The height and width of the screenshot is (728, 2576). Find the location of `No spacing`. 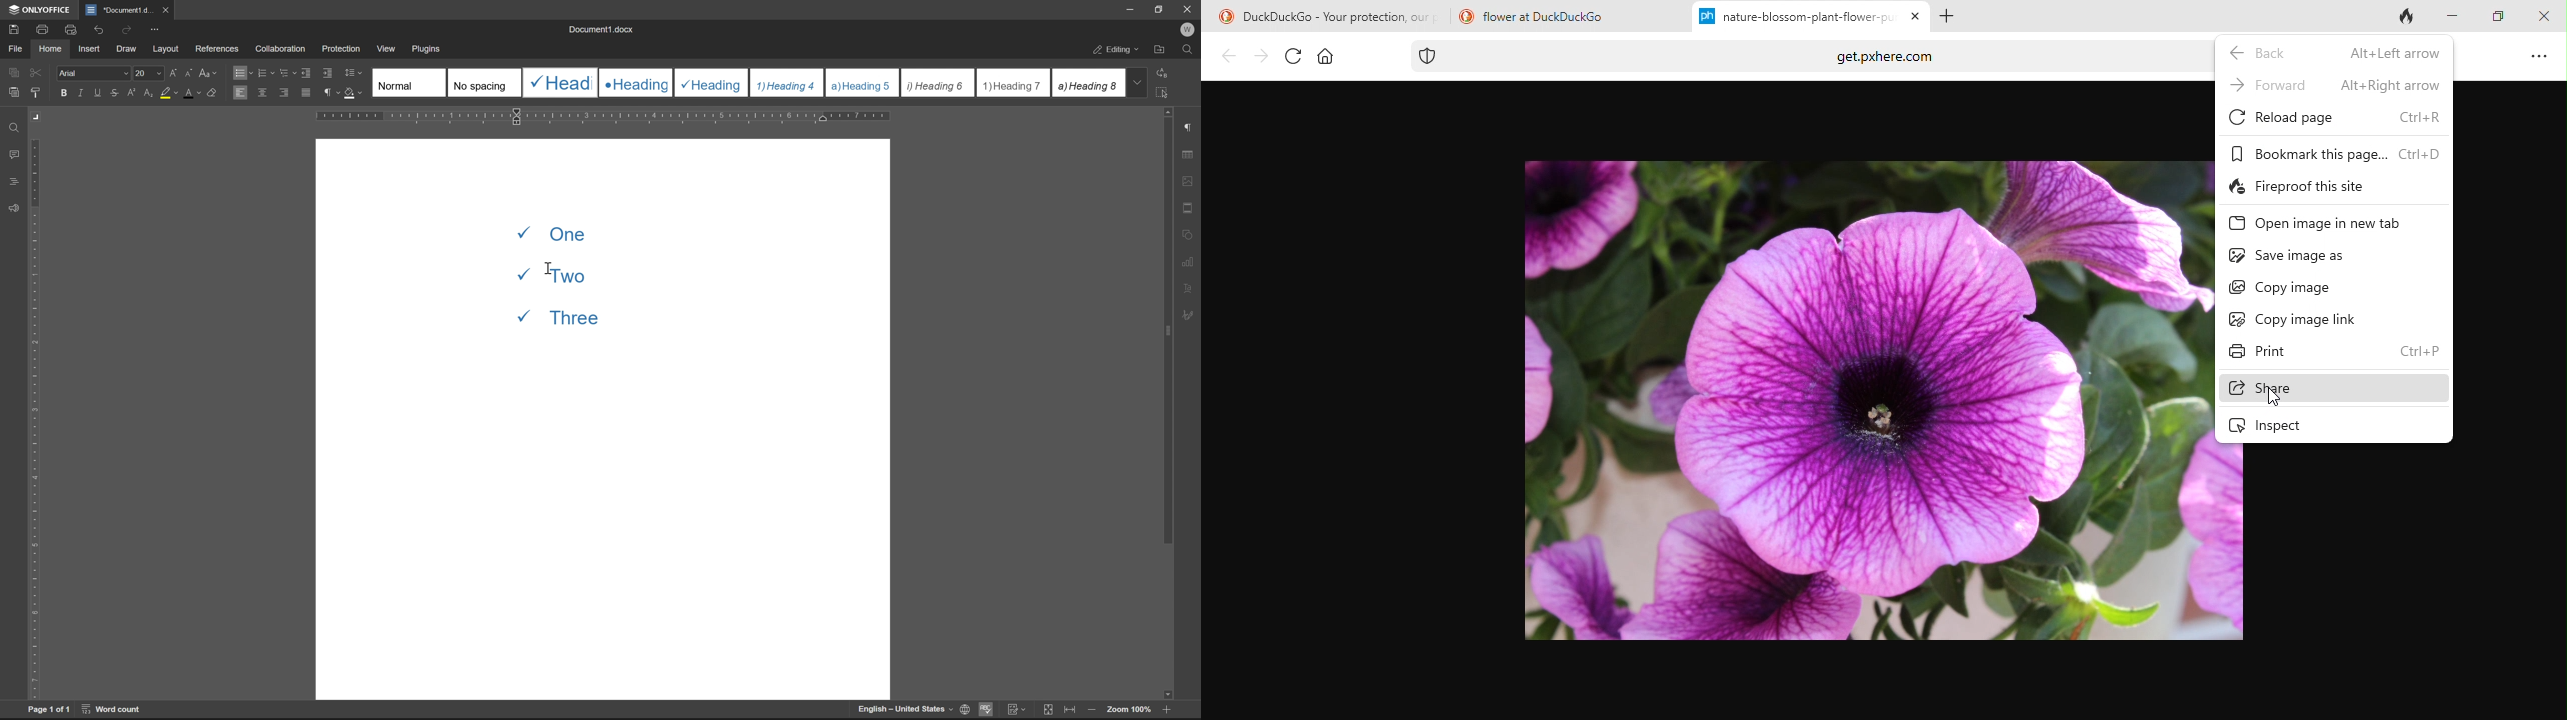

No spacing is located at coordinates (483, 82).